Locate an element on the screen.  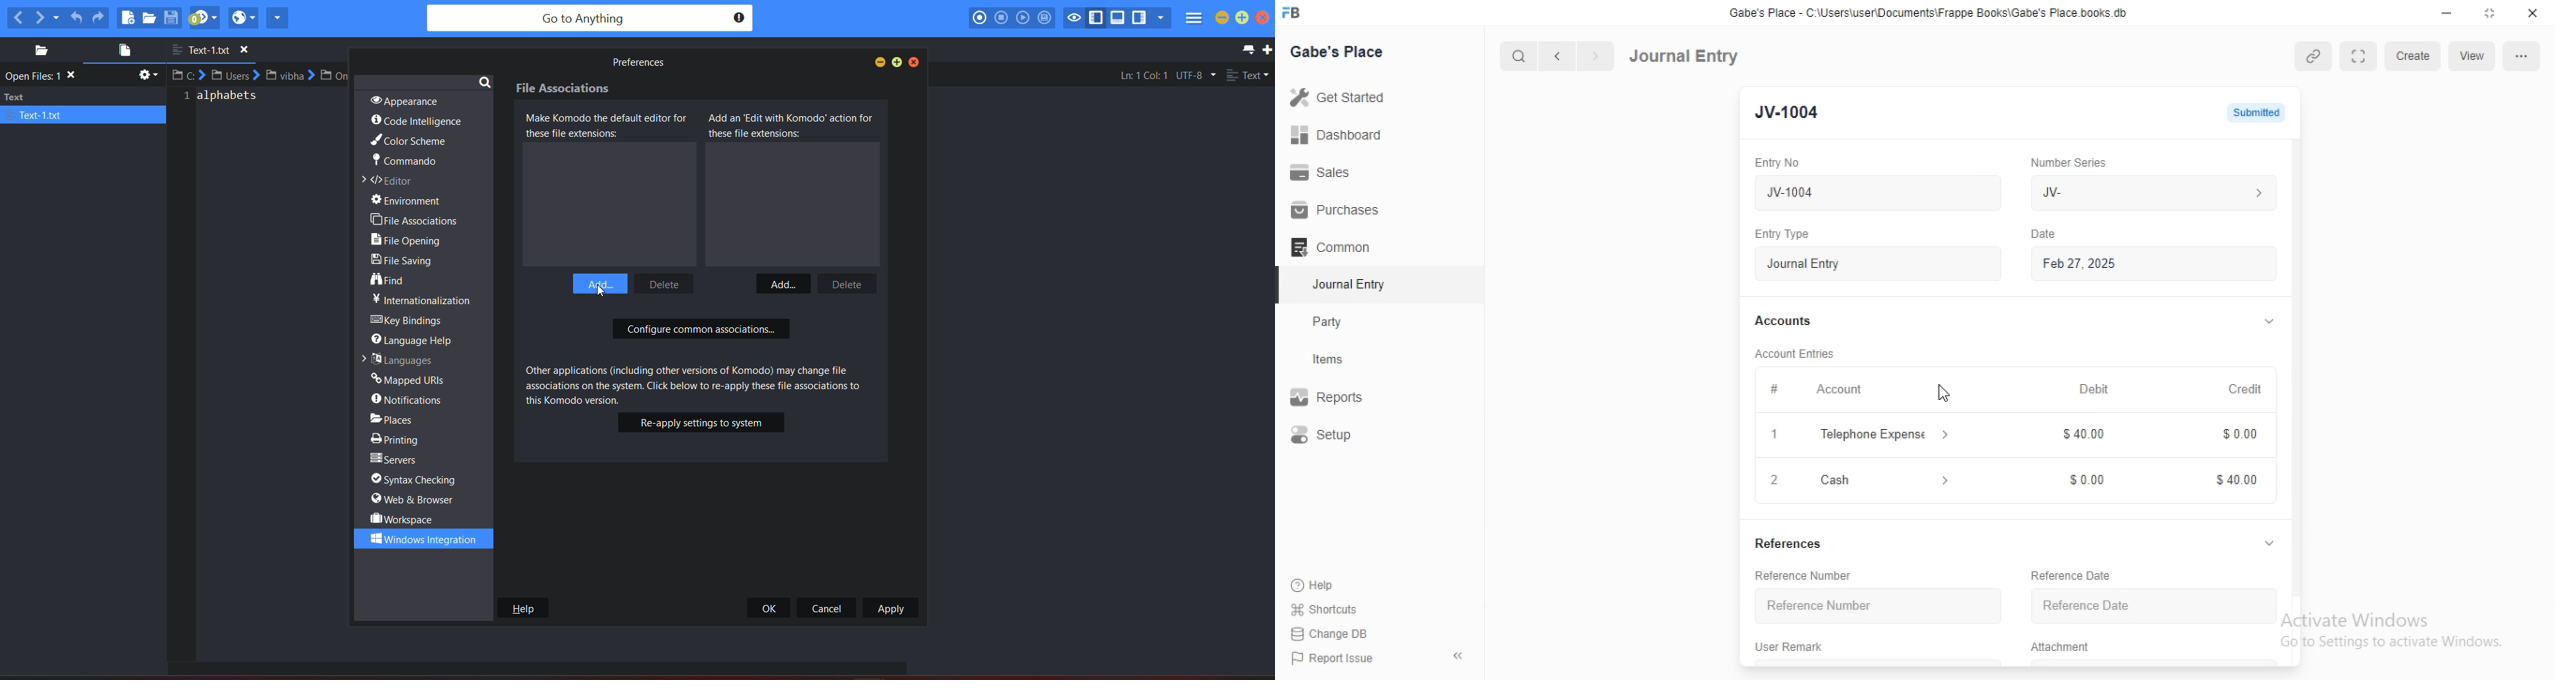
stop recording is located at coordinates (1001, 17).